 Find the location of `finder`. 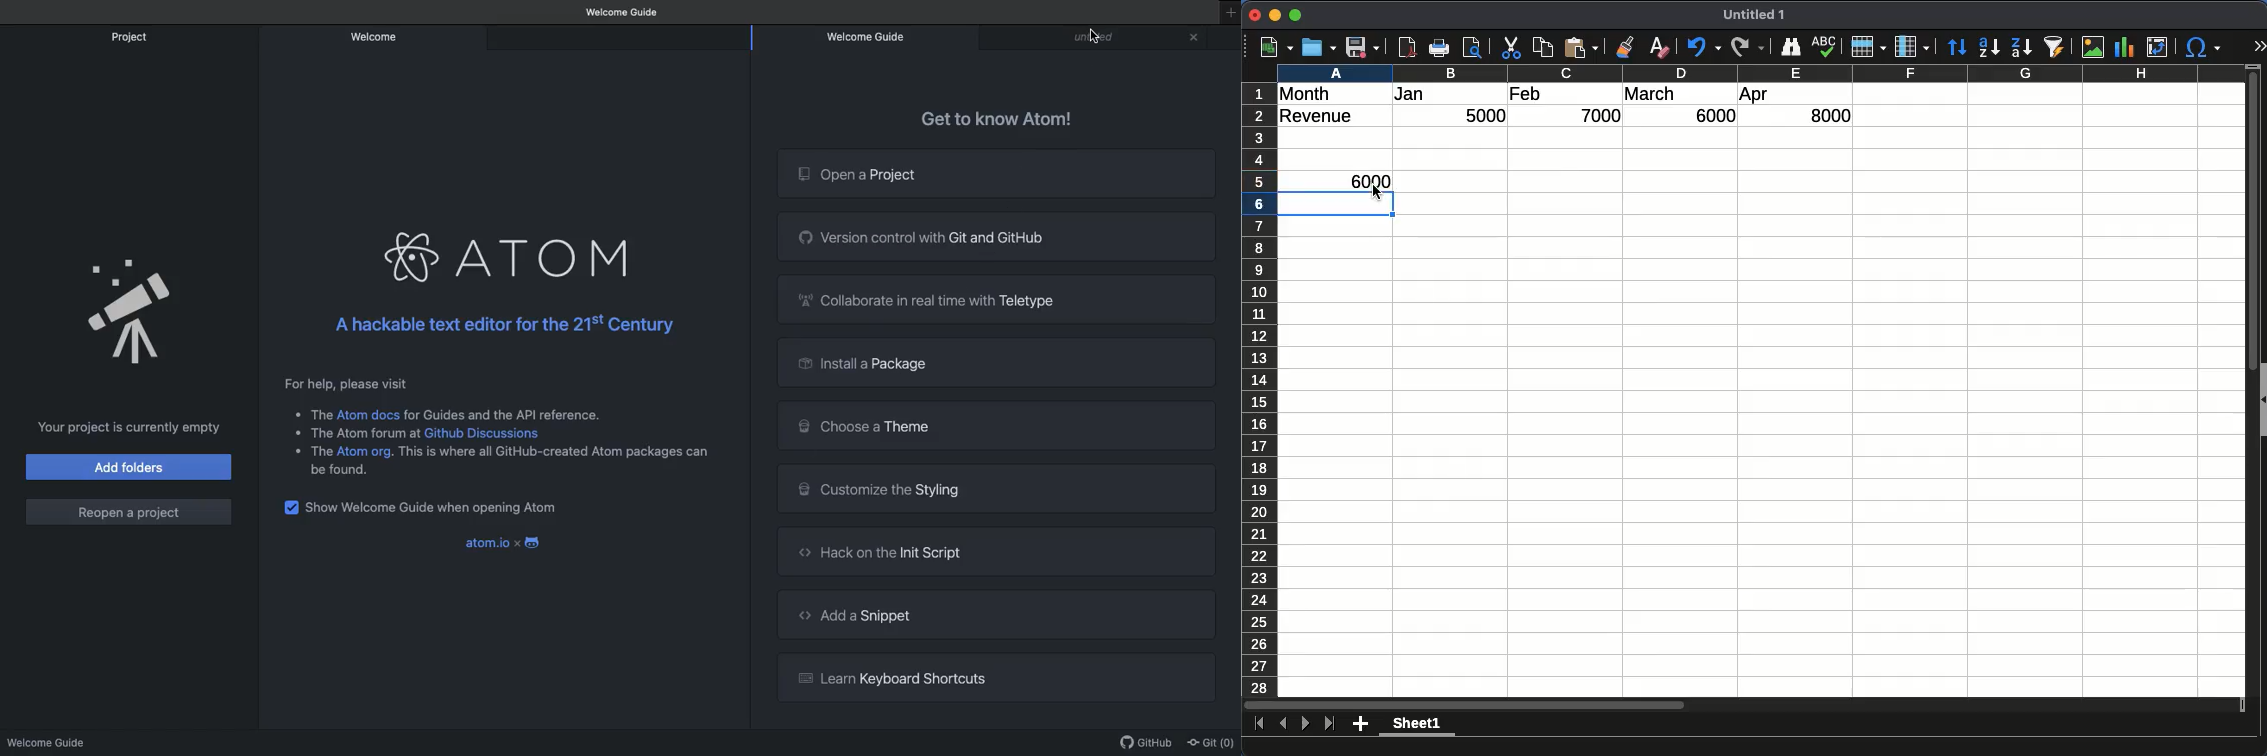

finder is located at coordinates (1789, 47).